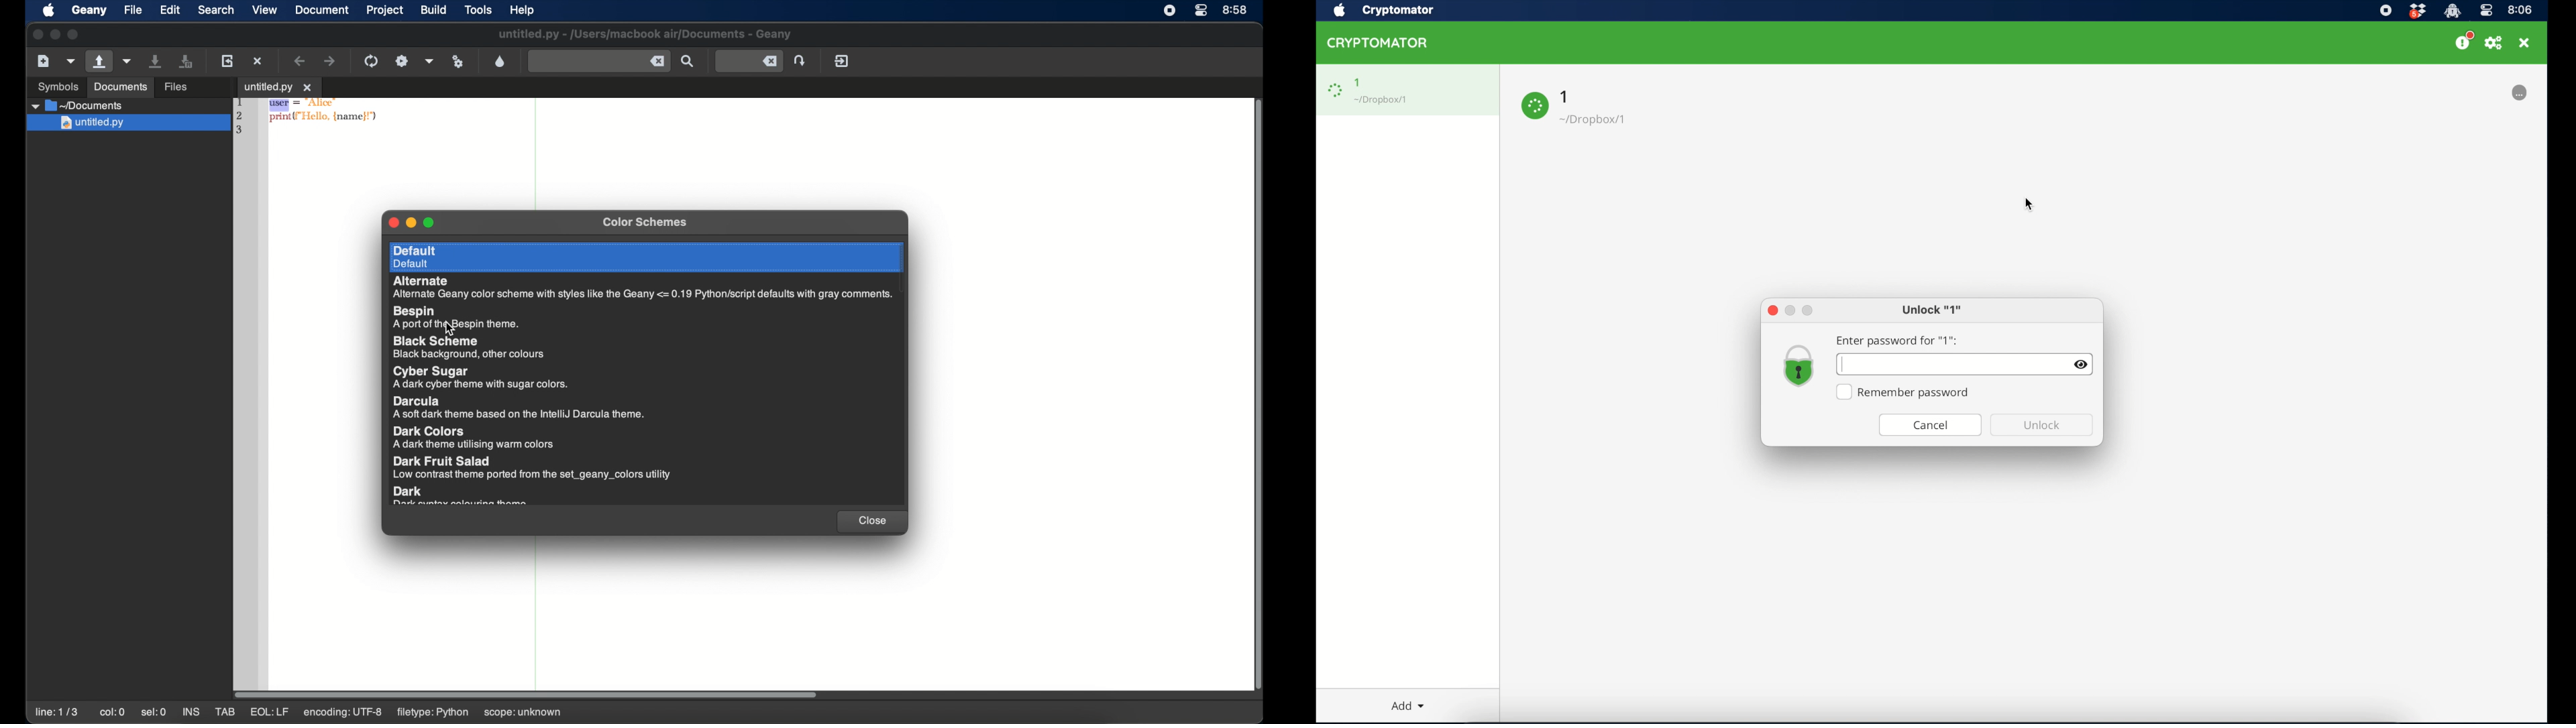 The width and height of the screenshot is (2576, 728). What do you see at coordinates (1841, 364) in the screenshot?
I see `text cursor` at bounding box center [1841, 364].